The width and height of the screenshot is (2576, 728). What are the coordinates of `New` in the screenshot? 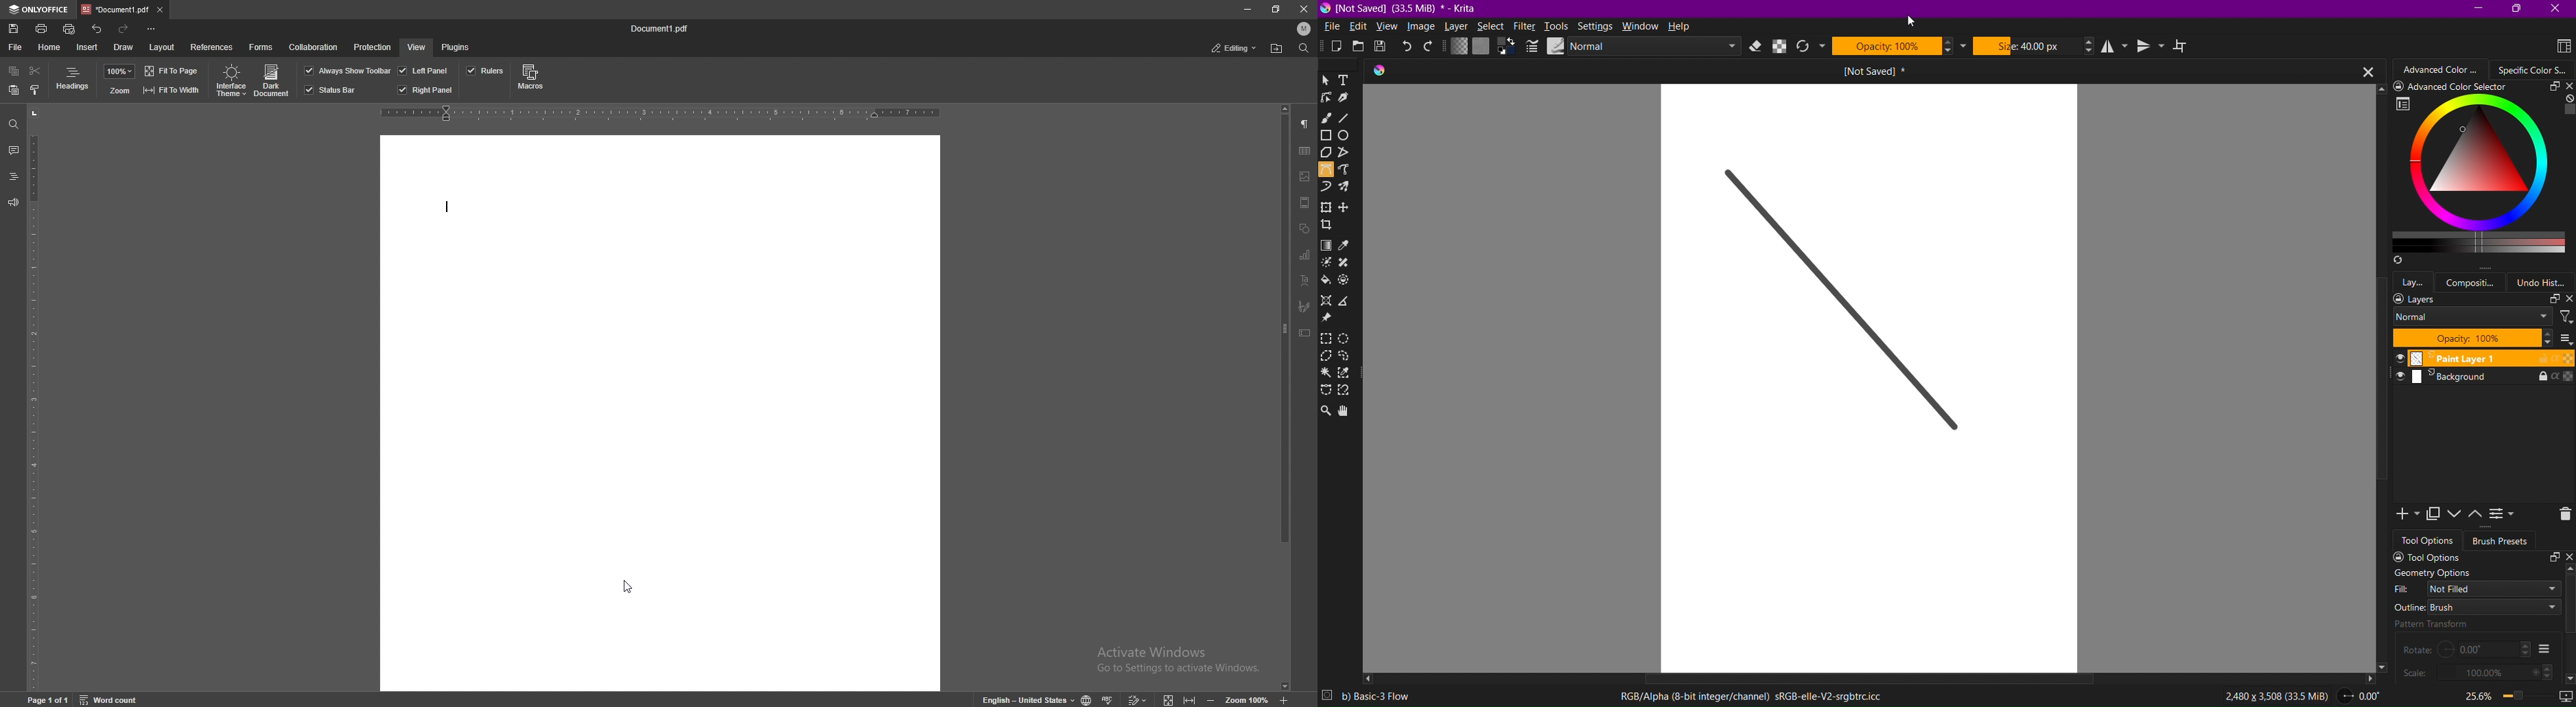 It's located at (1330, 48).